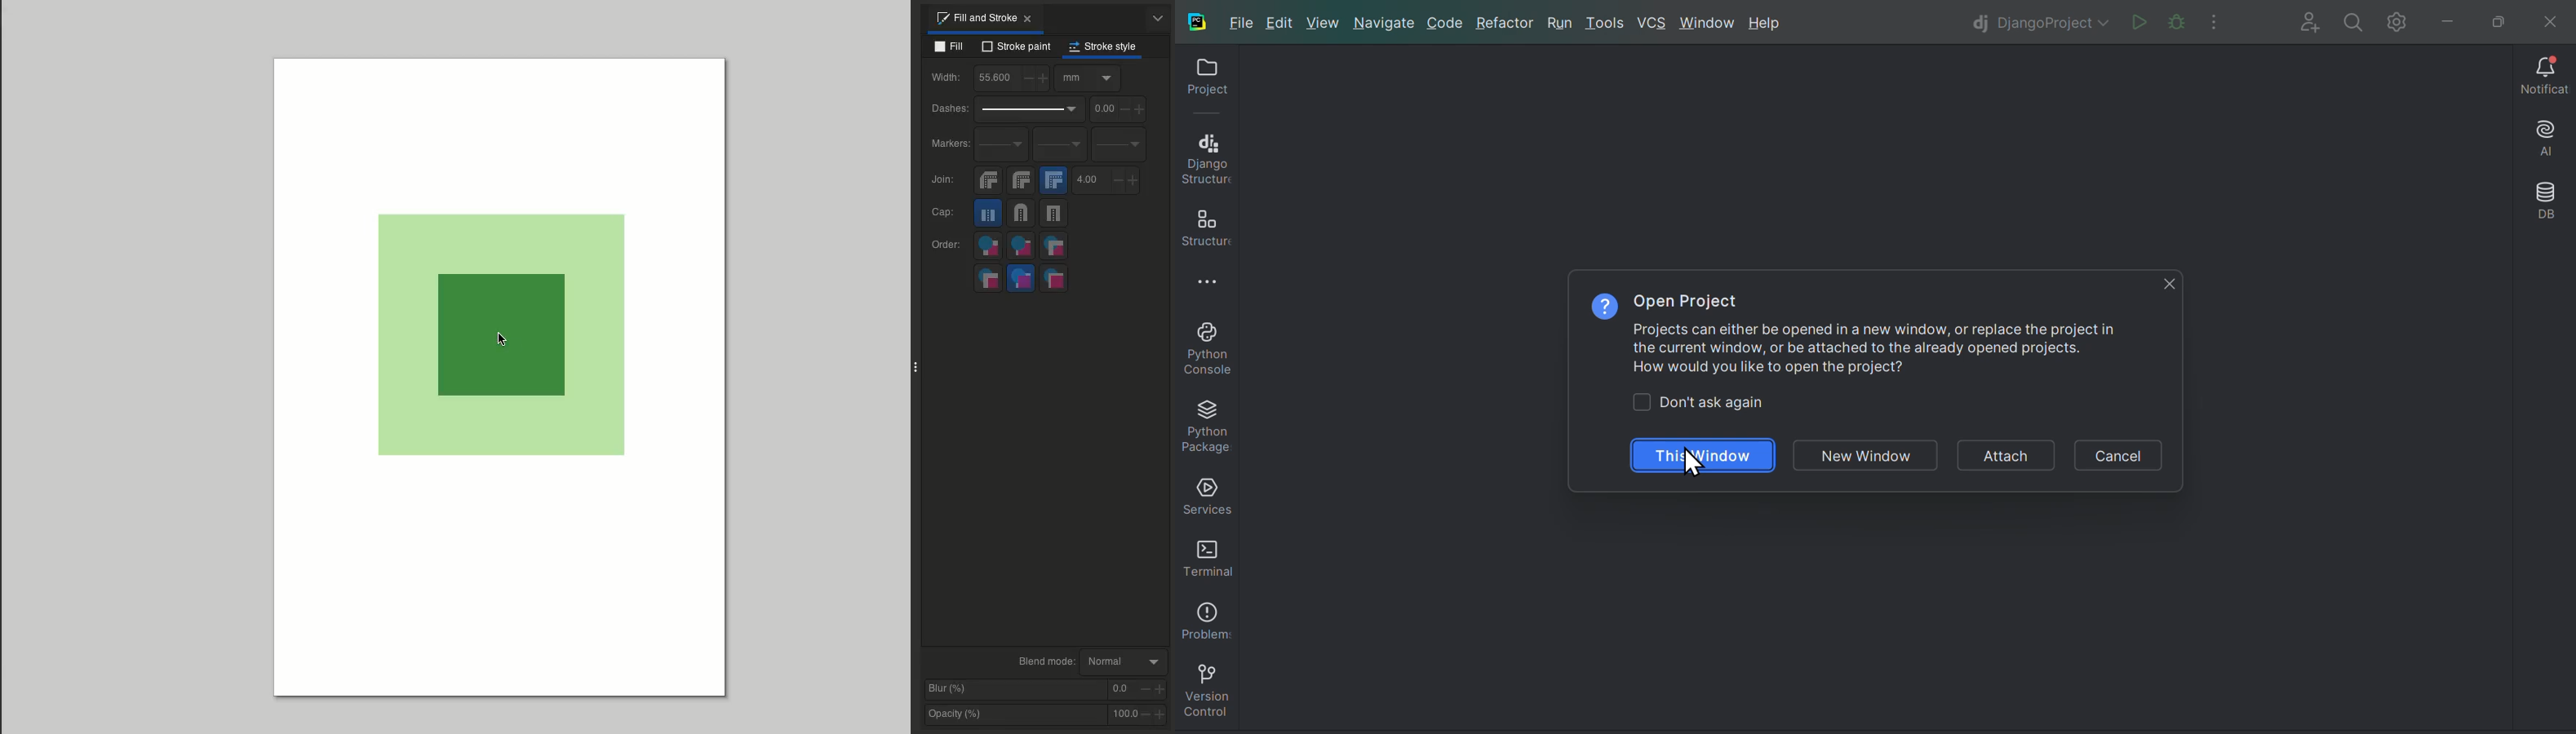  I want to click on Attach, so click(2004, 456).